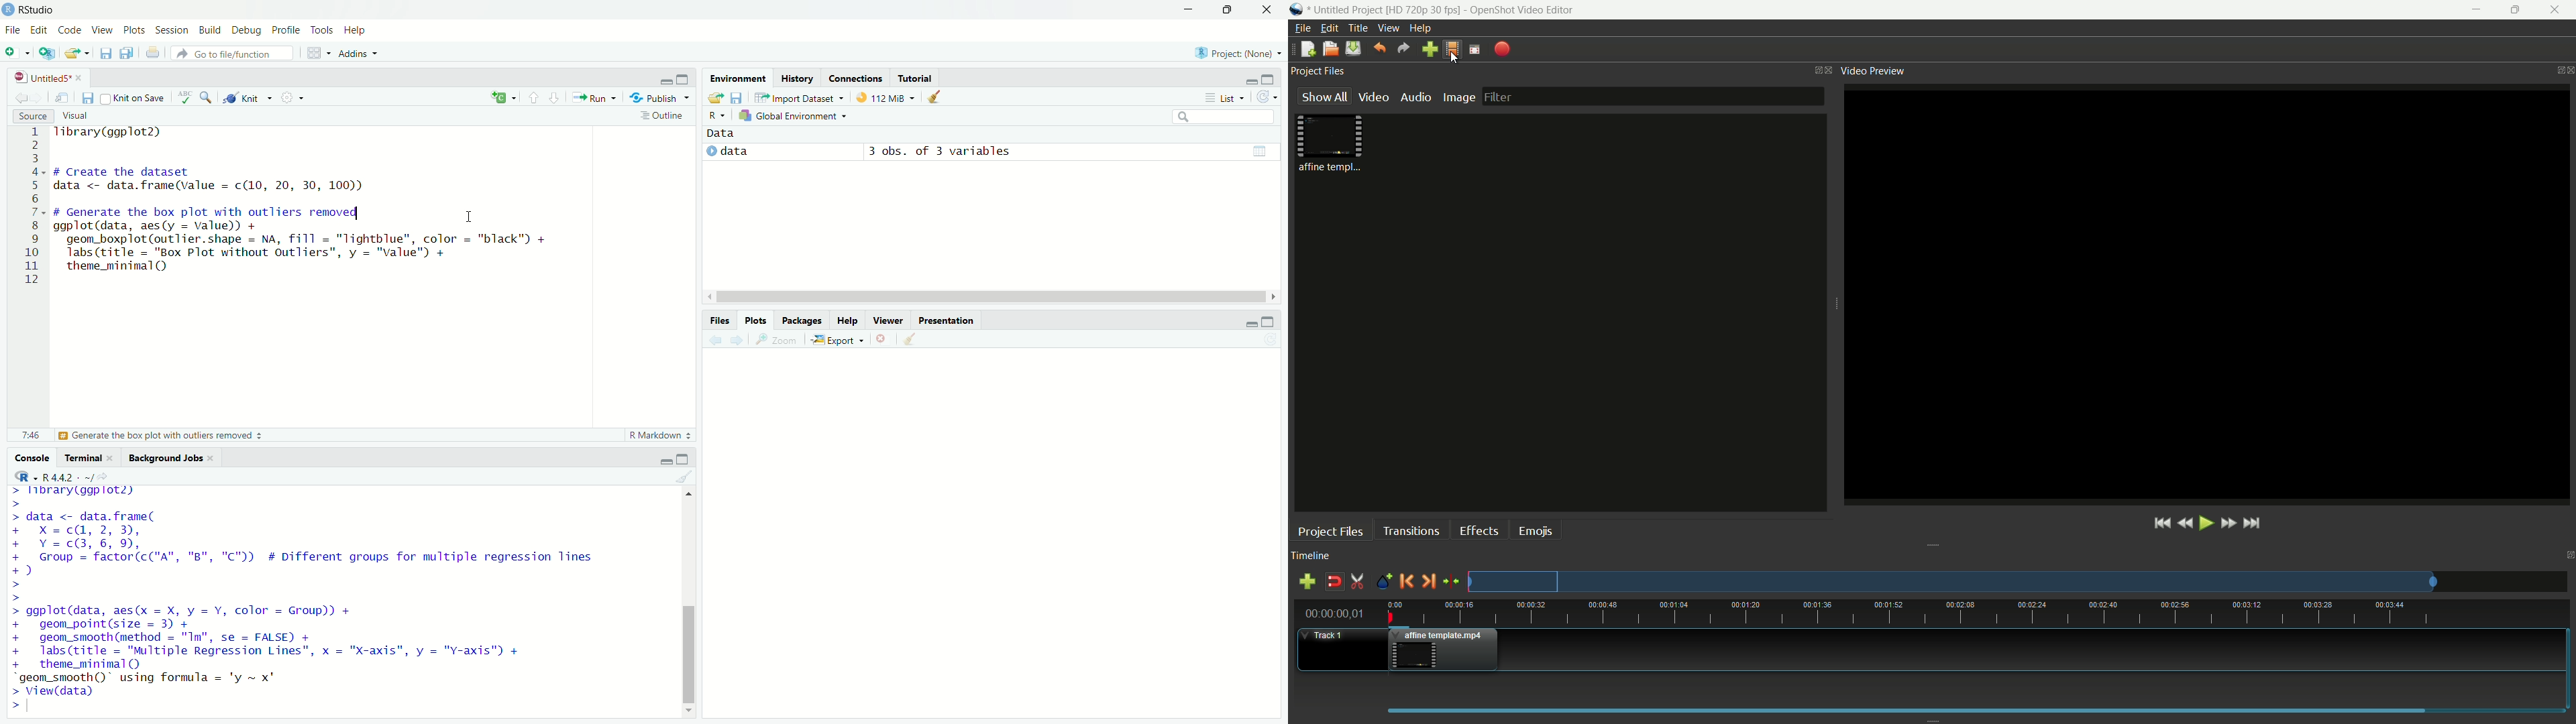  What do you see at coordinates (799, 76) in the screenshot?
I see `History` at bounding box center [799, 76].